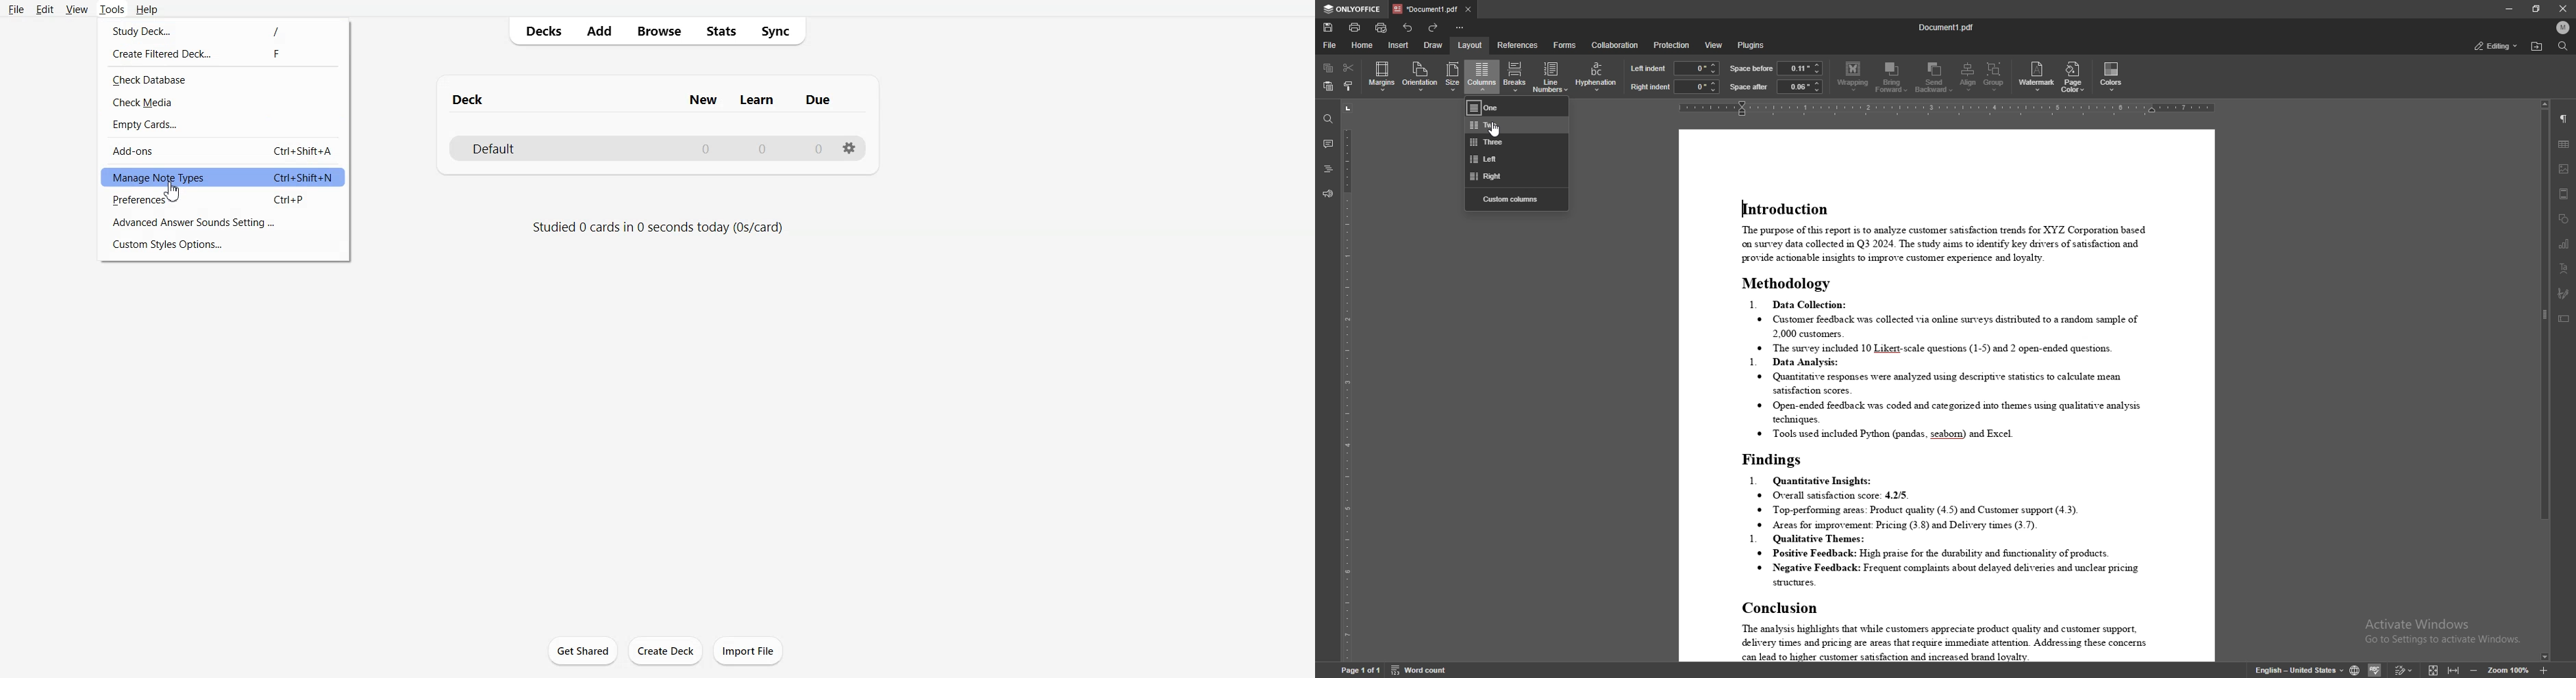  Describe the element at coordinates (2292, 668) in the screenshot. I see `change text language` at that location.